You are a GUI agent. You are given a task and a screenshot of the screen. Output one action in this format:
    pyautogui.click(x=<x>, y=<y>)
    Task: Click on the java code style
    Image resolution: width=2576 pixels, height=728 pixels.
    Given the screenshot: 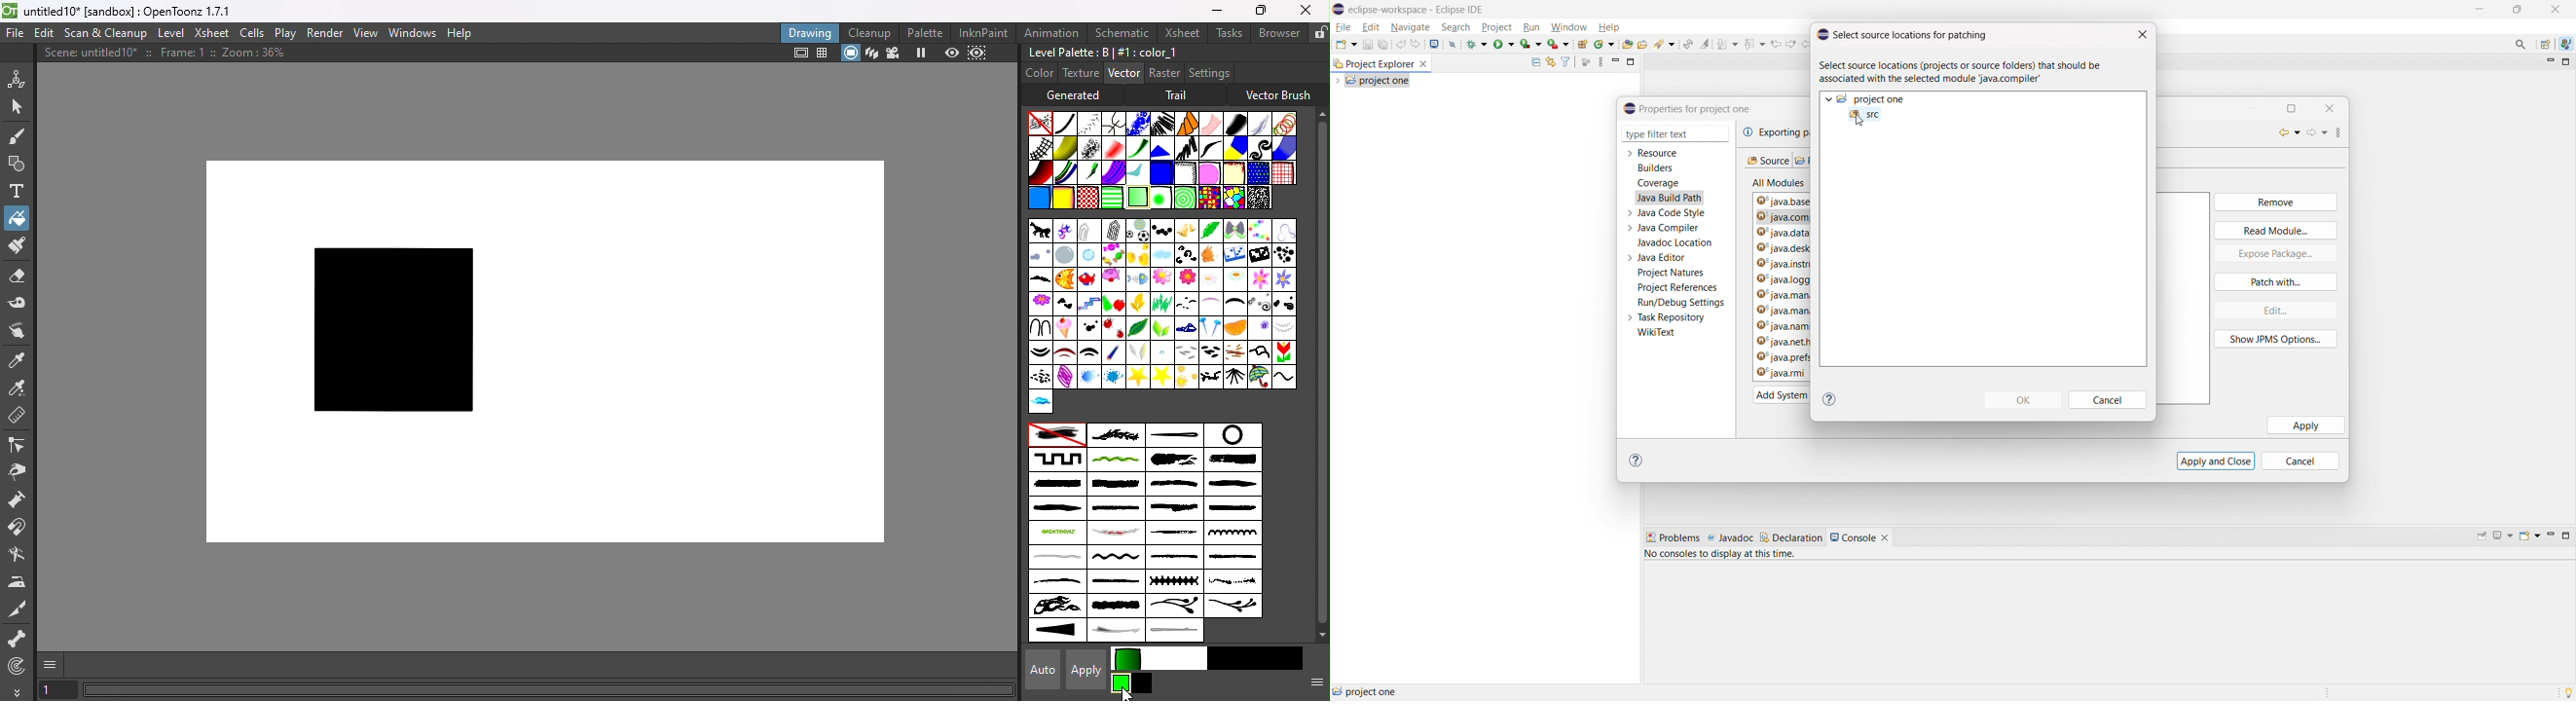 What is the action you would take?
    pyautogui.click(x=1673, y=213)
    